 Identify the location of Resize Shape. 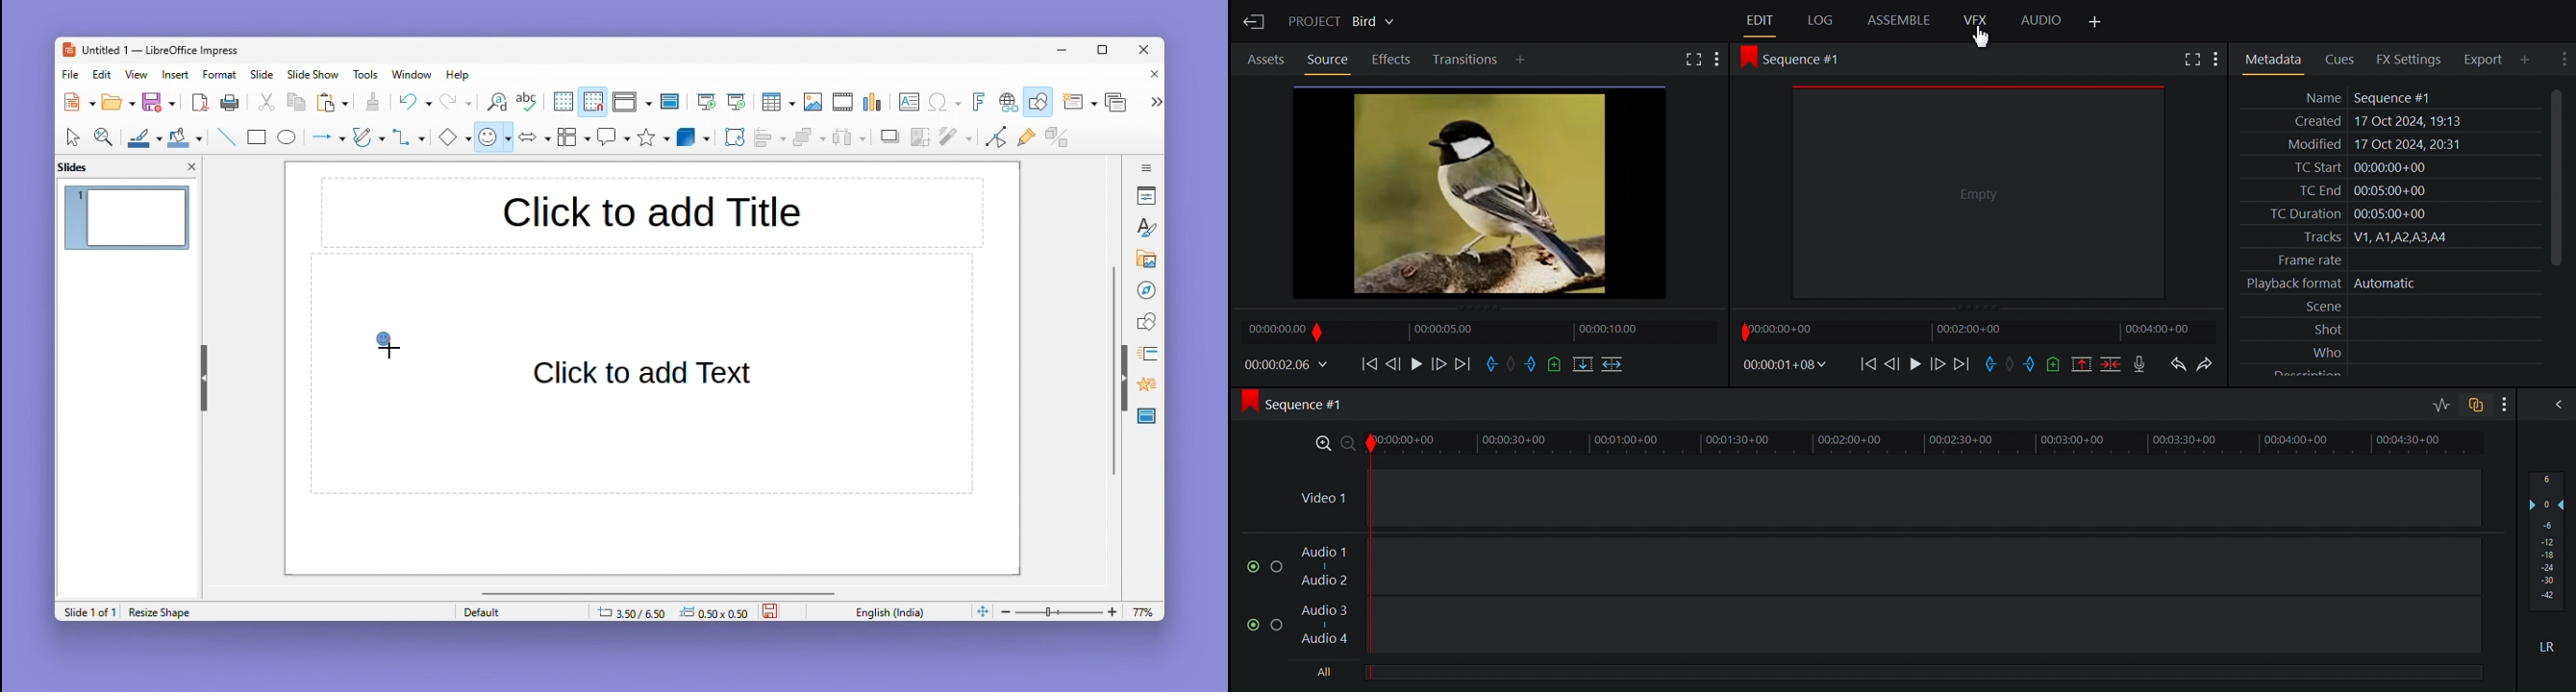
(166, 609).